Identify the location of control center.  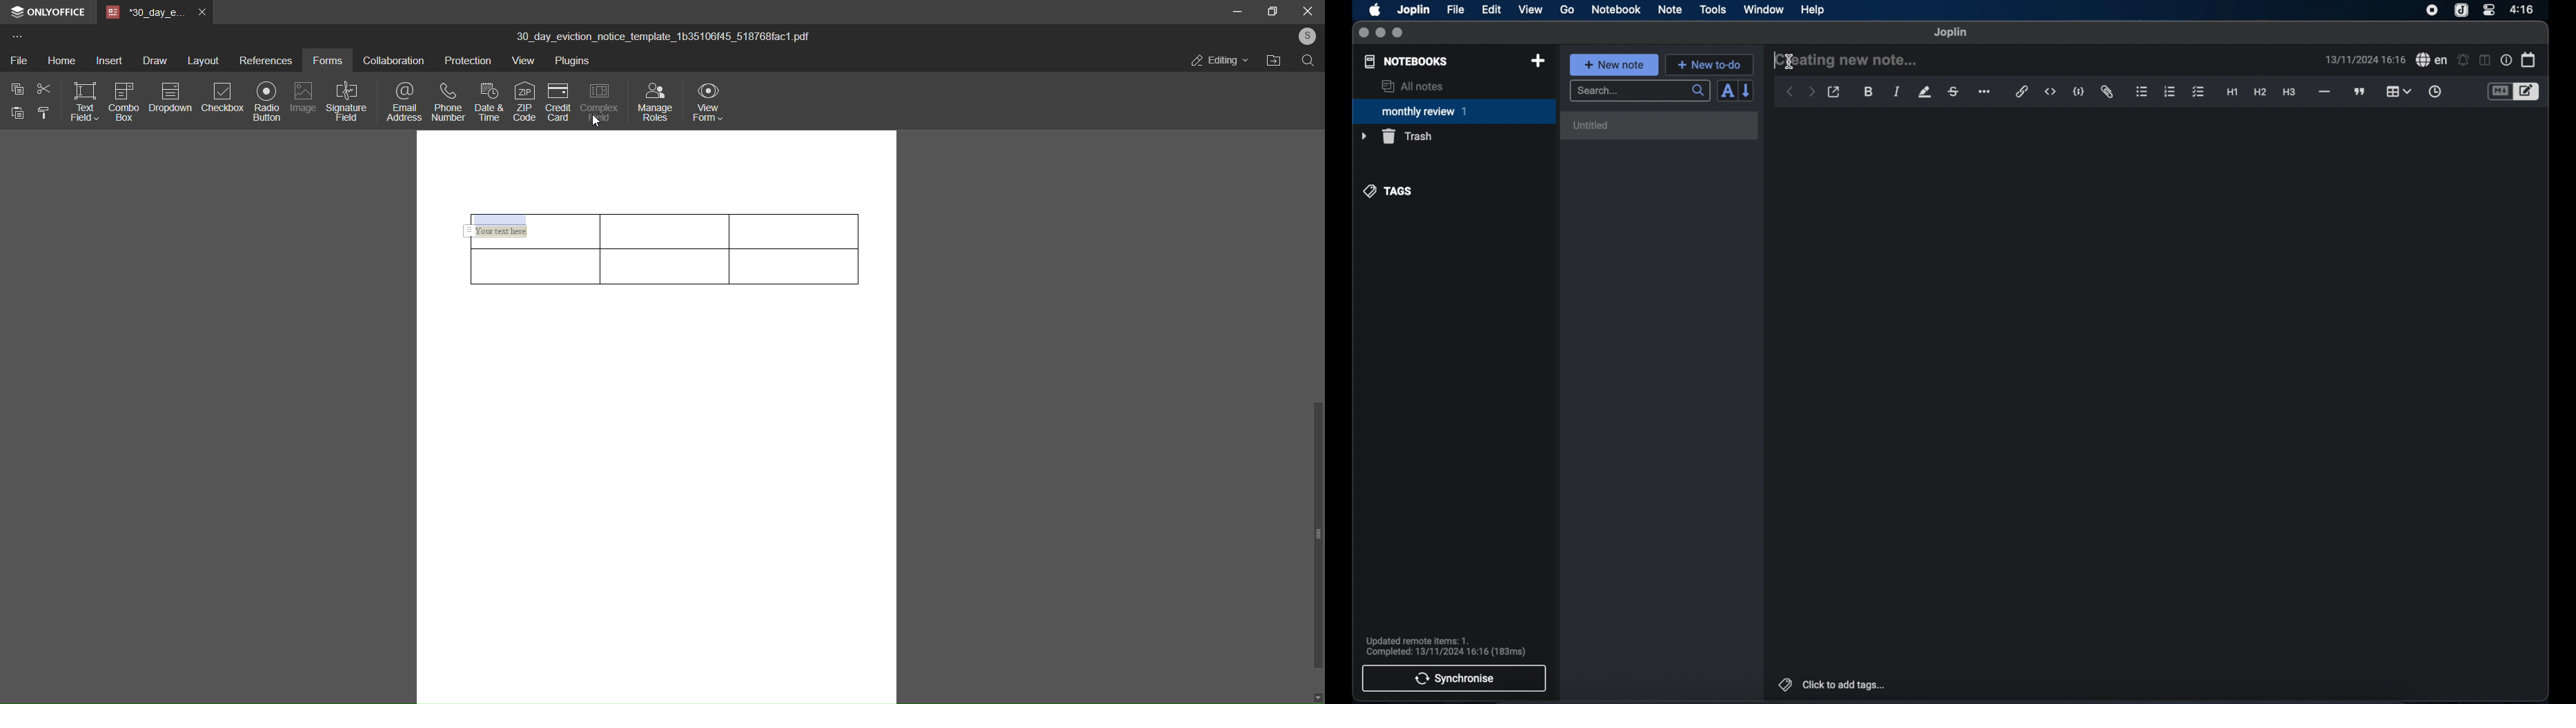
(2488, 9).